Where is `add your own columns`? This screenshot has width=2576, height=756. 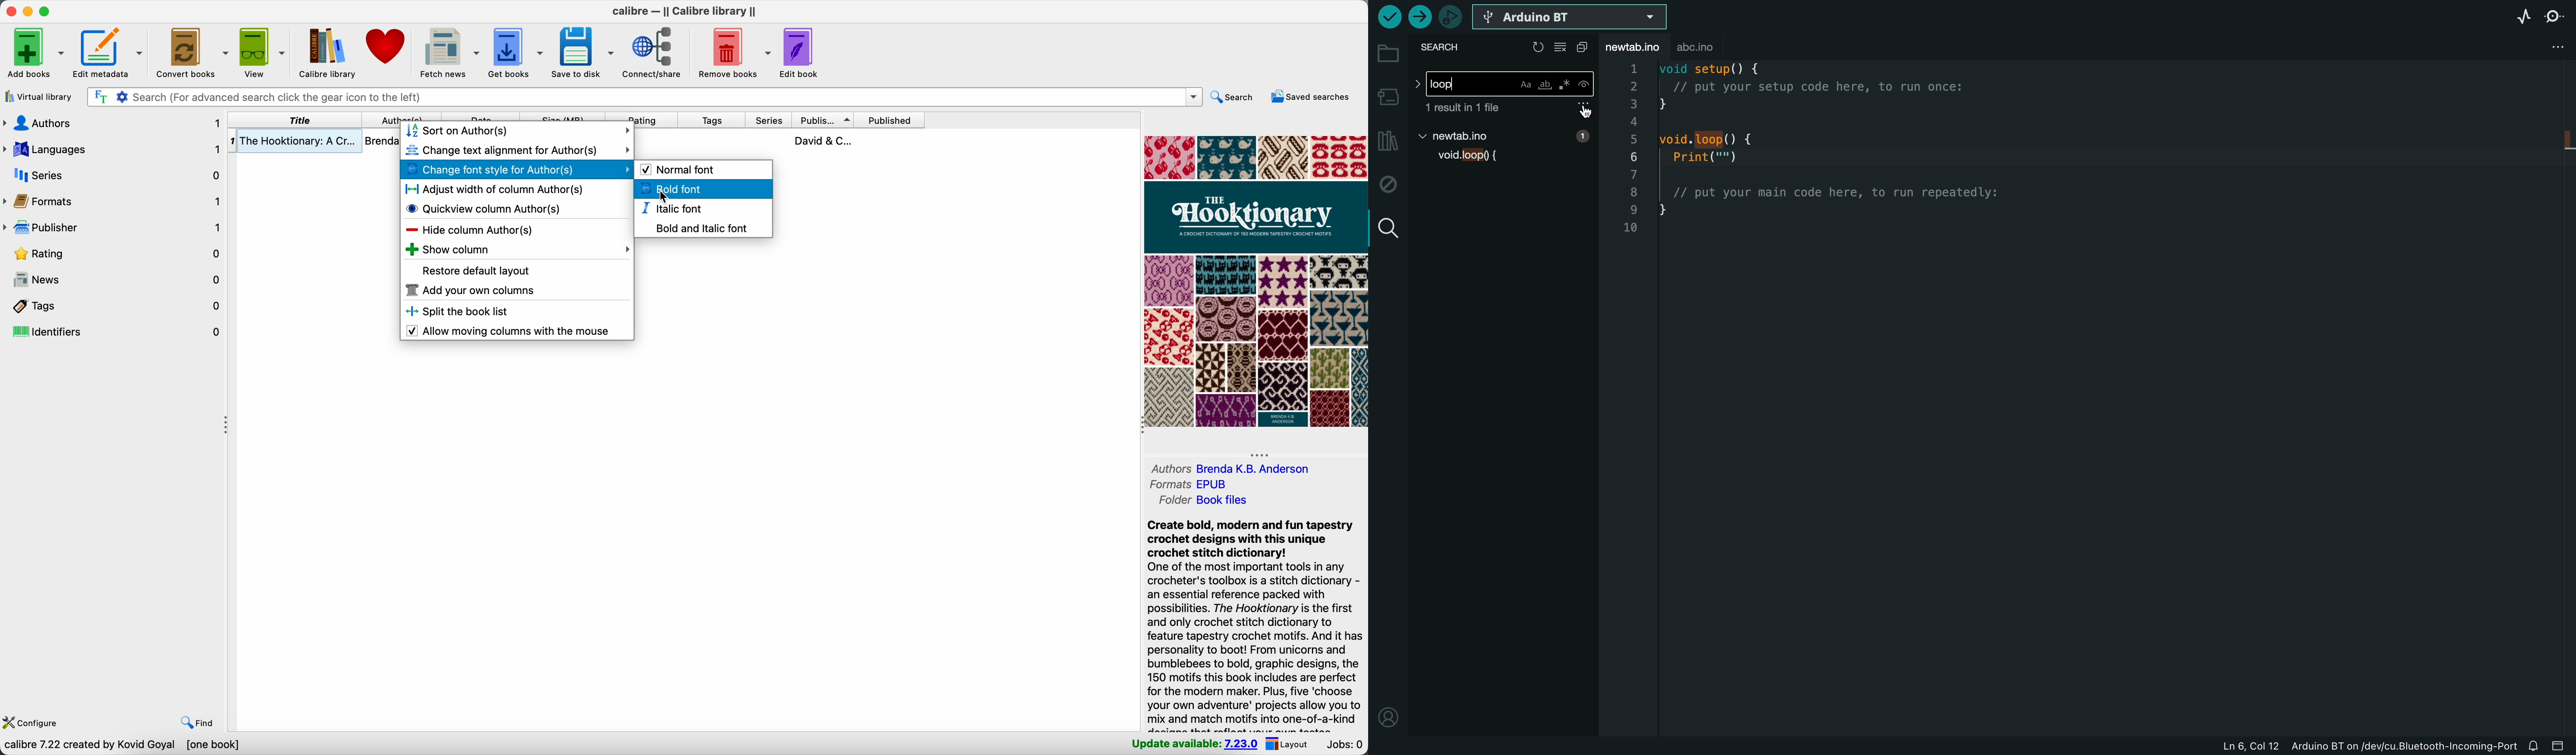 add your own columns is located at coordinates (469, 292).